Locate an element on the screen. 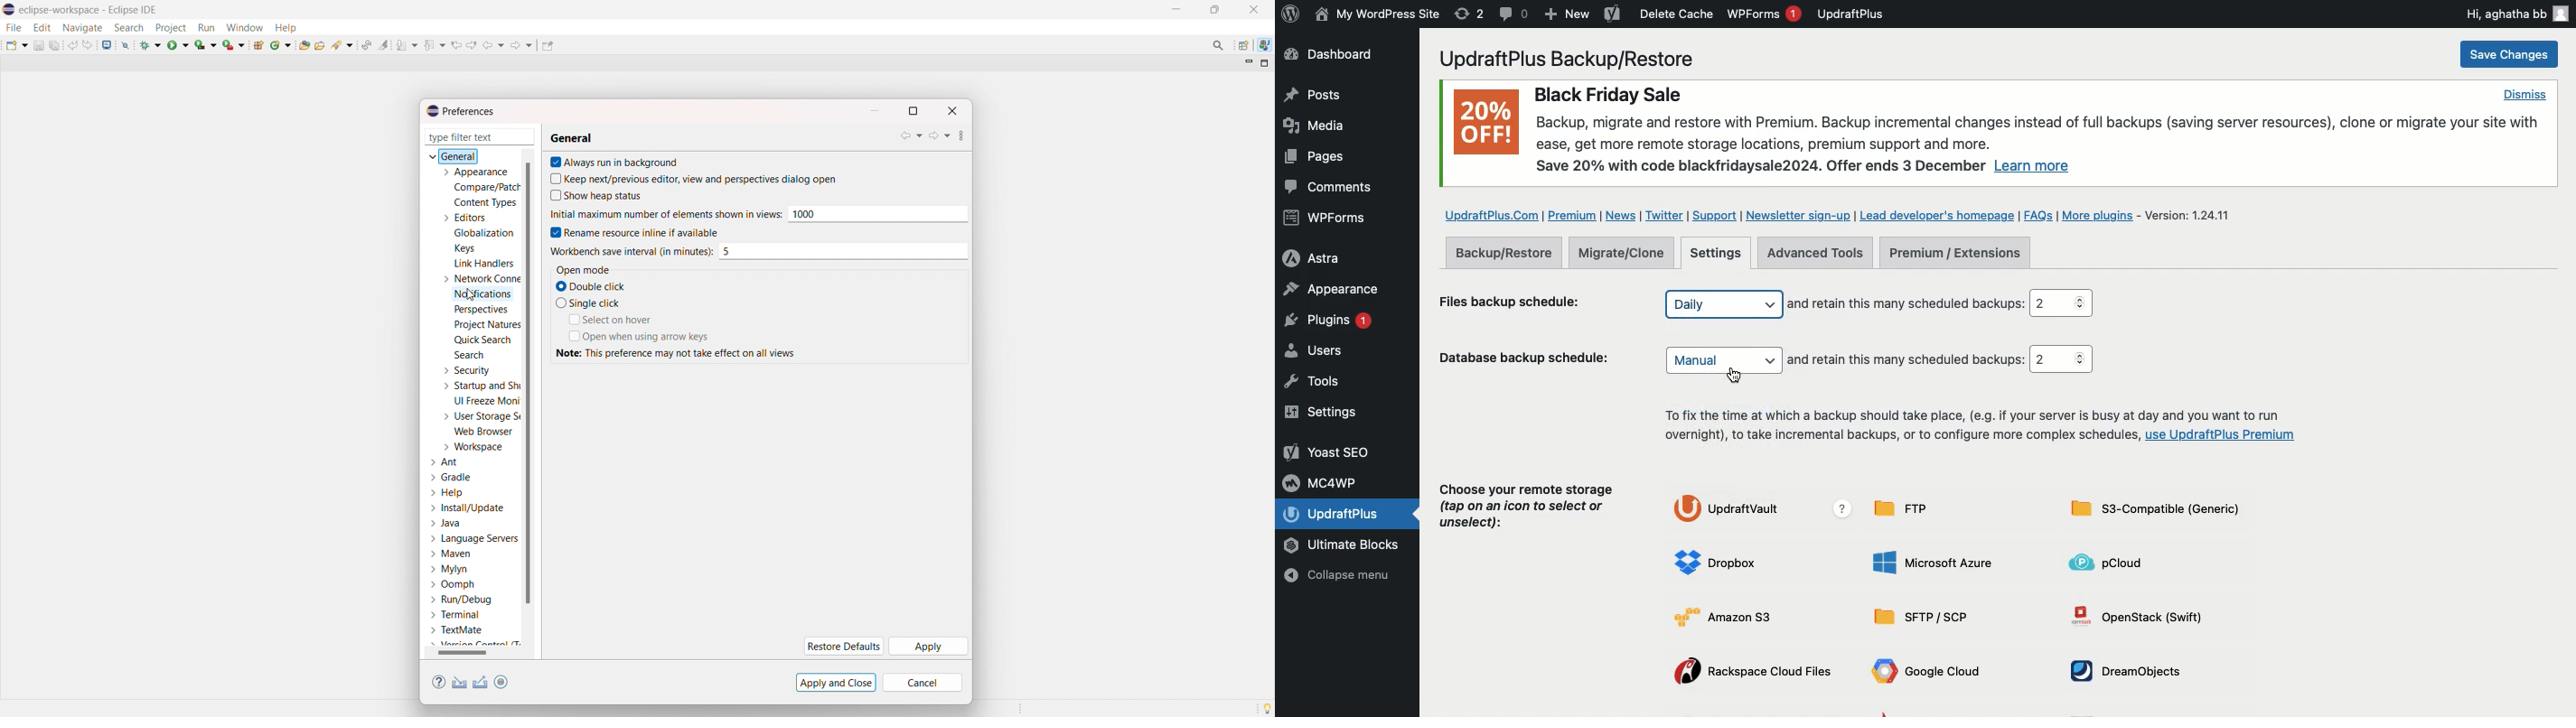 The width and height of the screenshot is (2576, 728). Newsletter sign up is located at coordinates (1795, 215).